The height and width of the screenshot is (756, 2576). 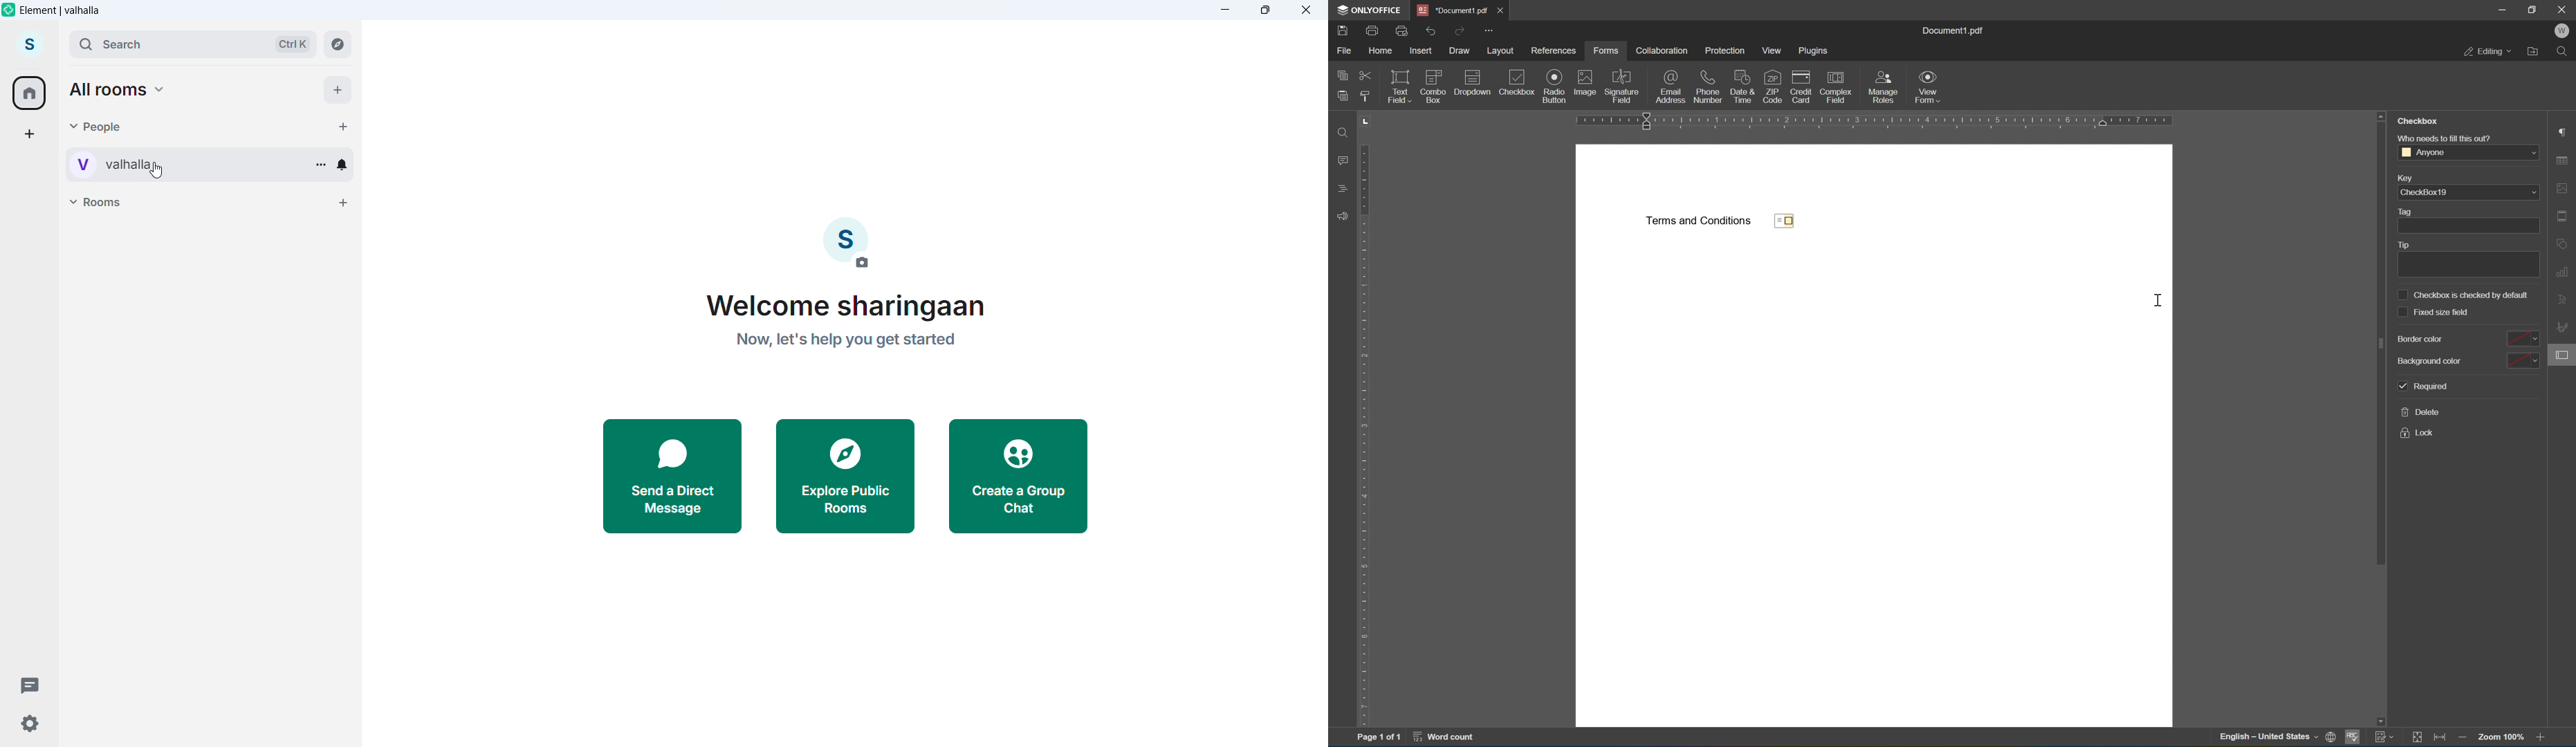 What do you see at coordinates (2565, 217) in the screenshot?
I see `header & footer settings` at bounding box center [2565, 217].